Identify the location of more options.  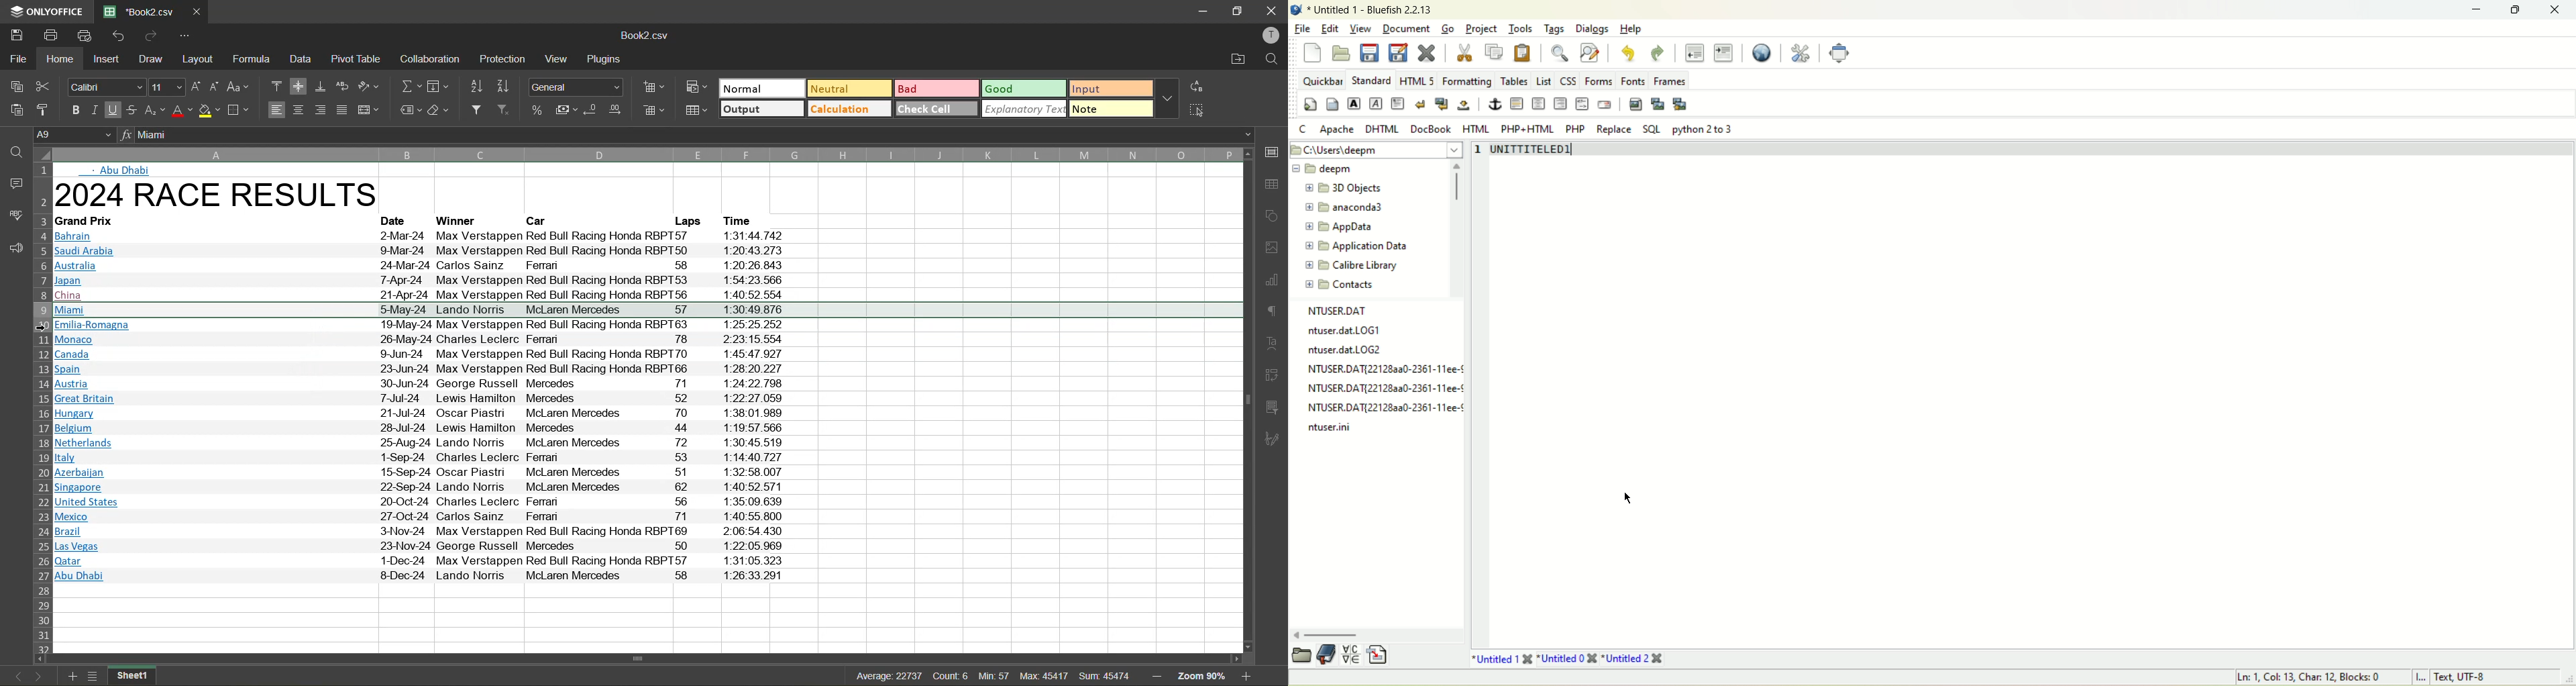
(1168, 99).